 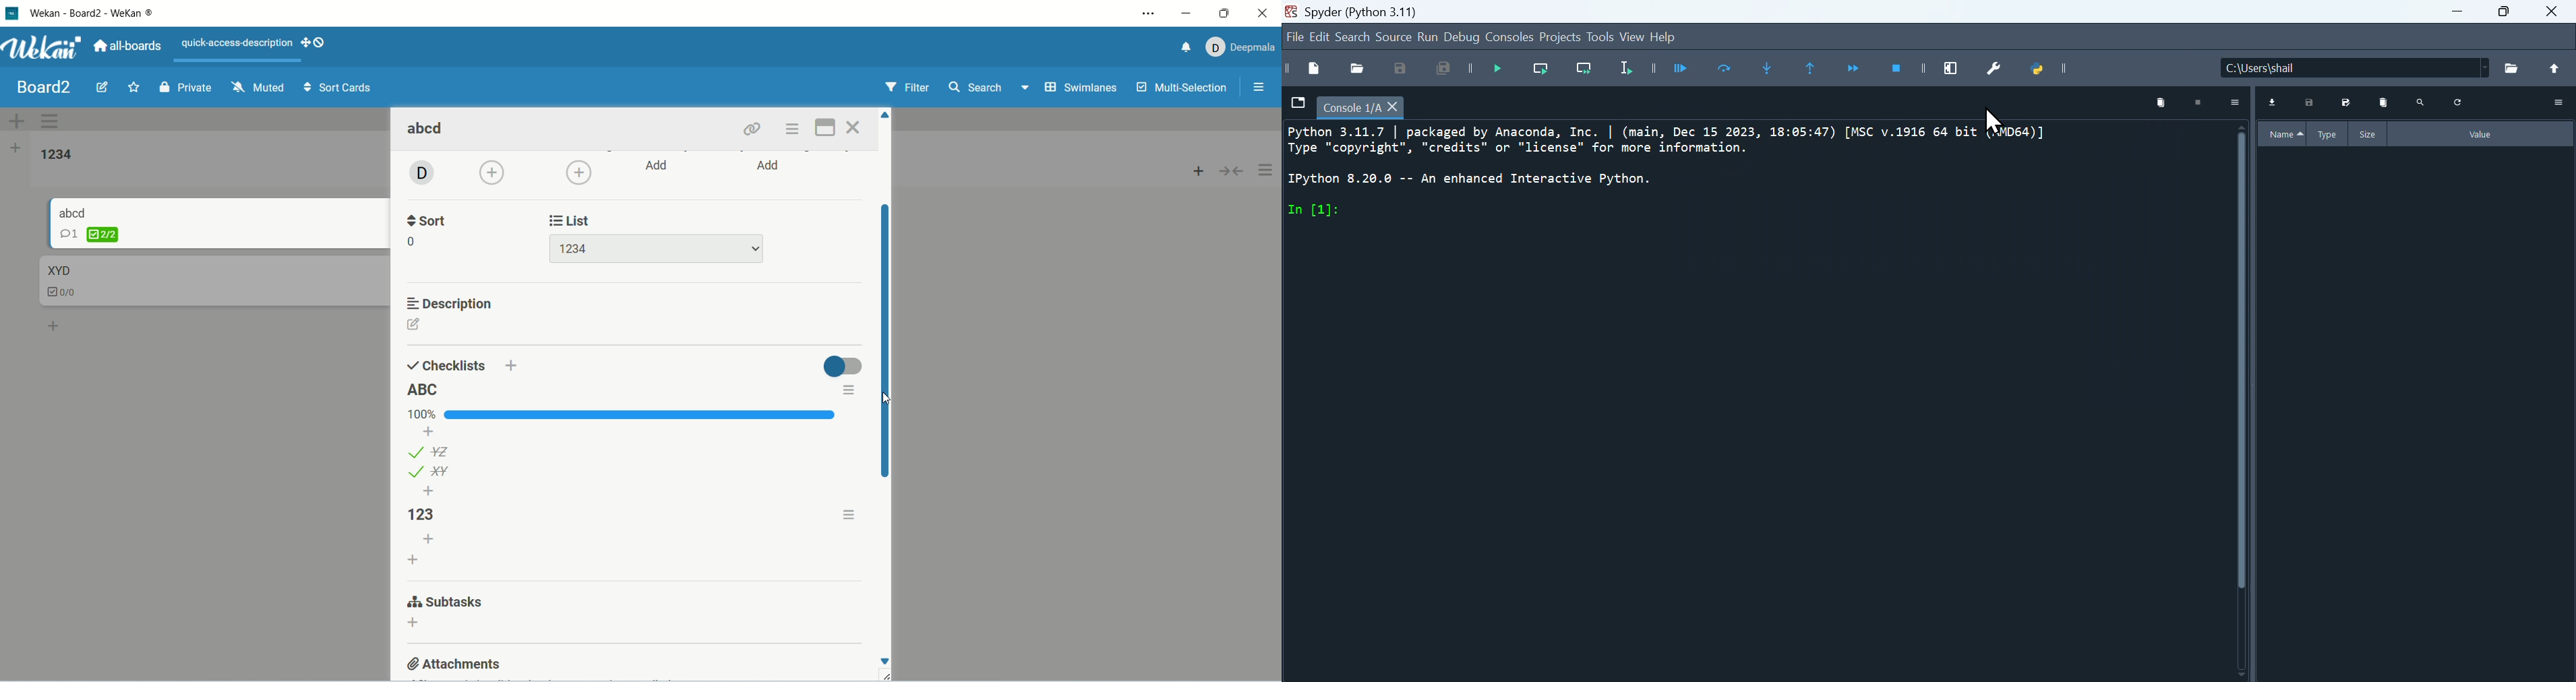 I want to click on Debug, so click(x=1465, y=36).